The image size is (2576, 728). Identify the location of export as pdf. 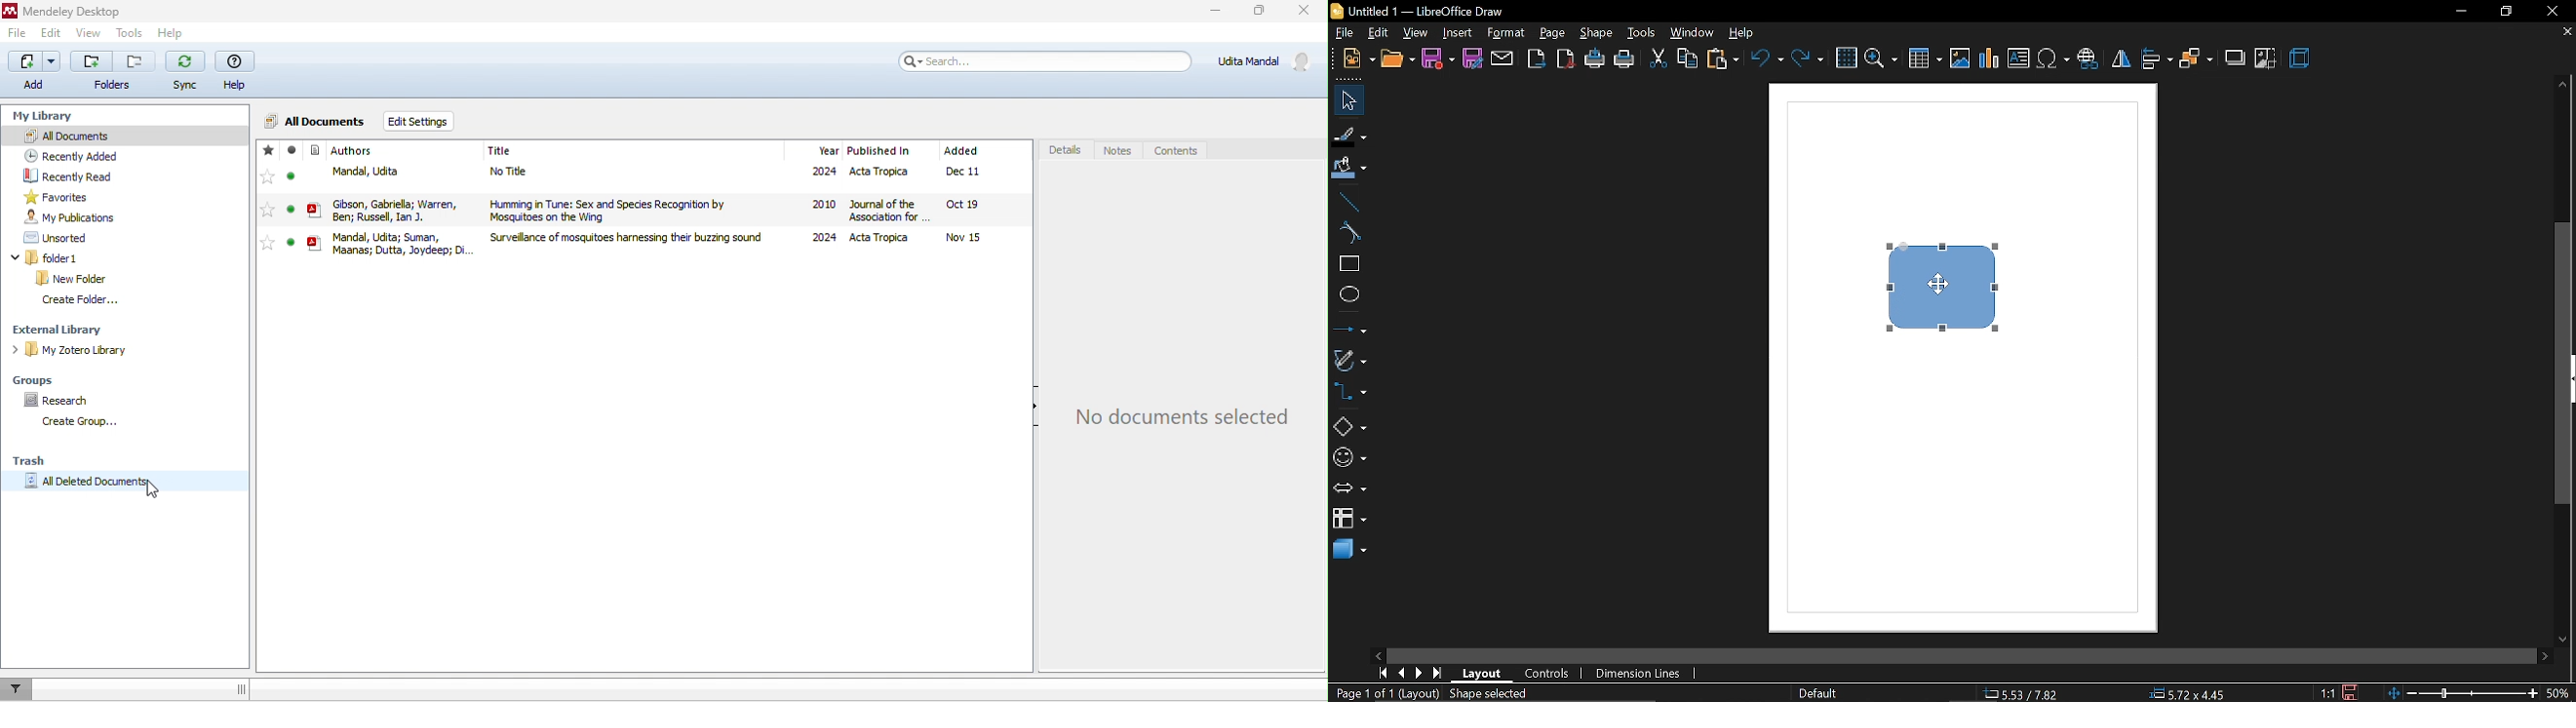
(1567, 58).